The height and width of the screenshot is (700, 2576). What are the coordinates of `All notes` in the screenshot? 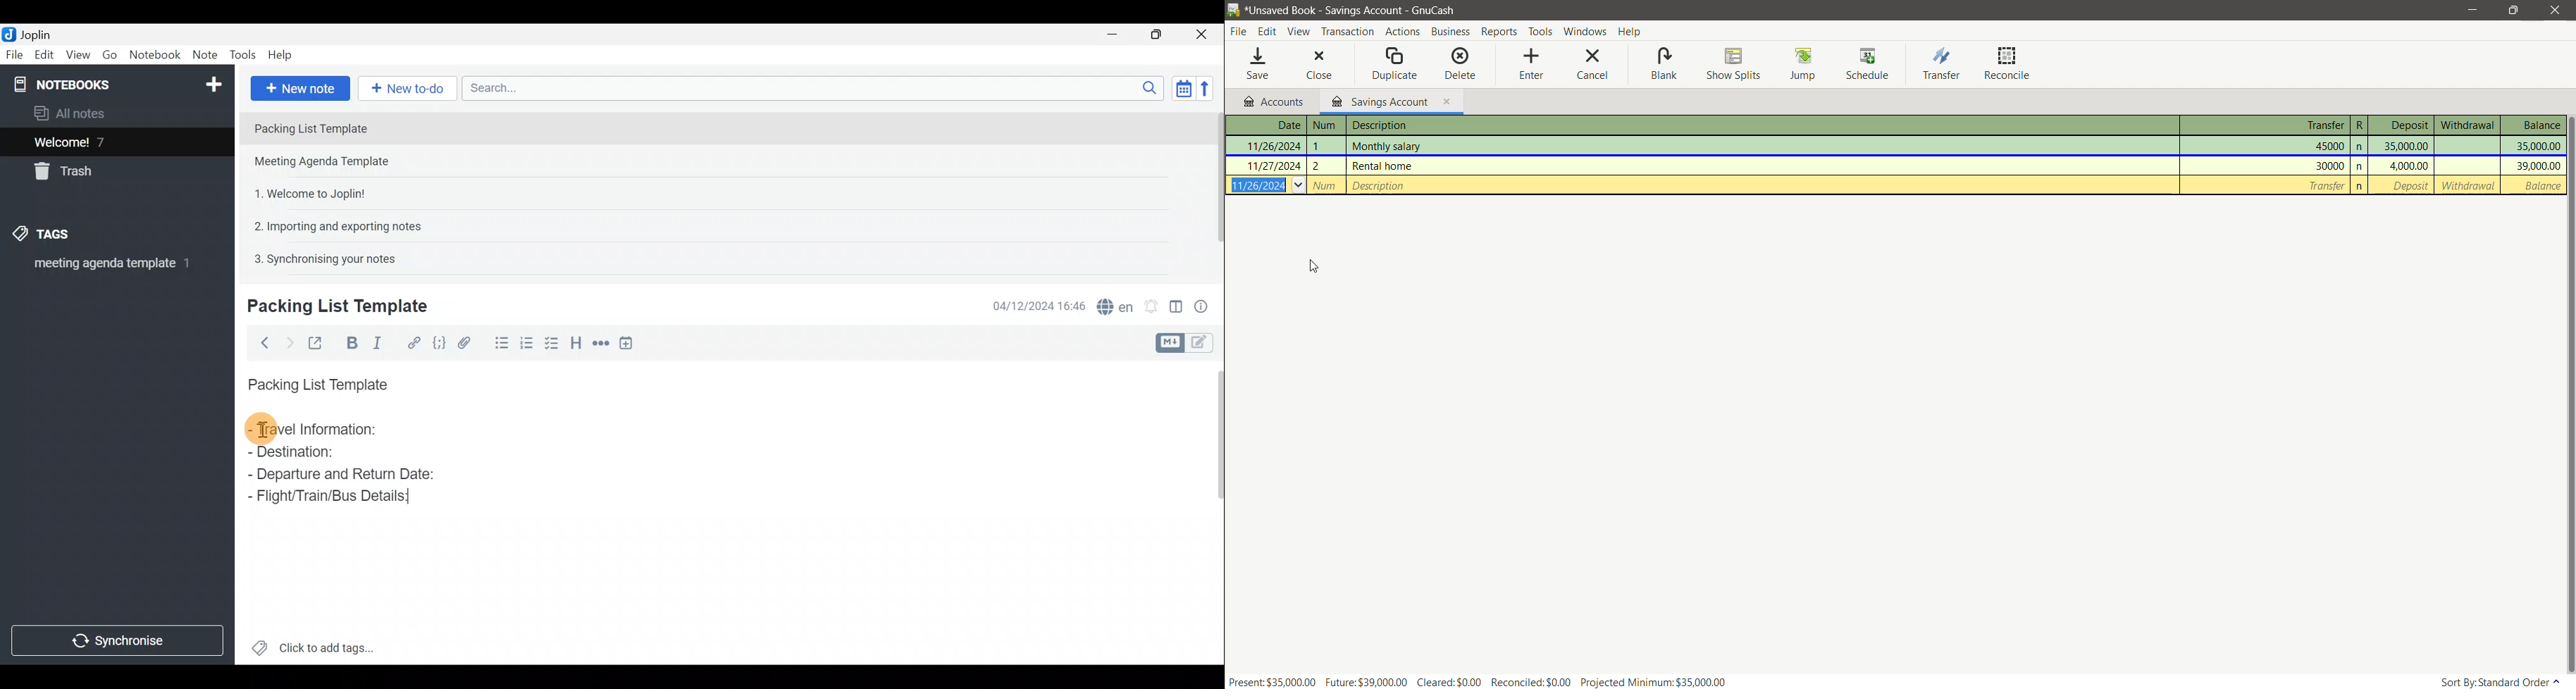 It's located at (74, 113).